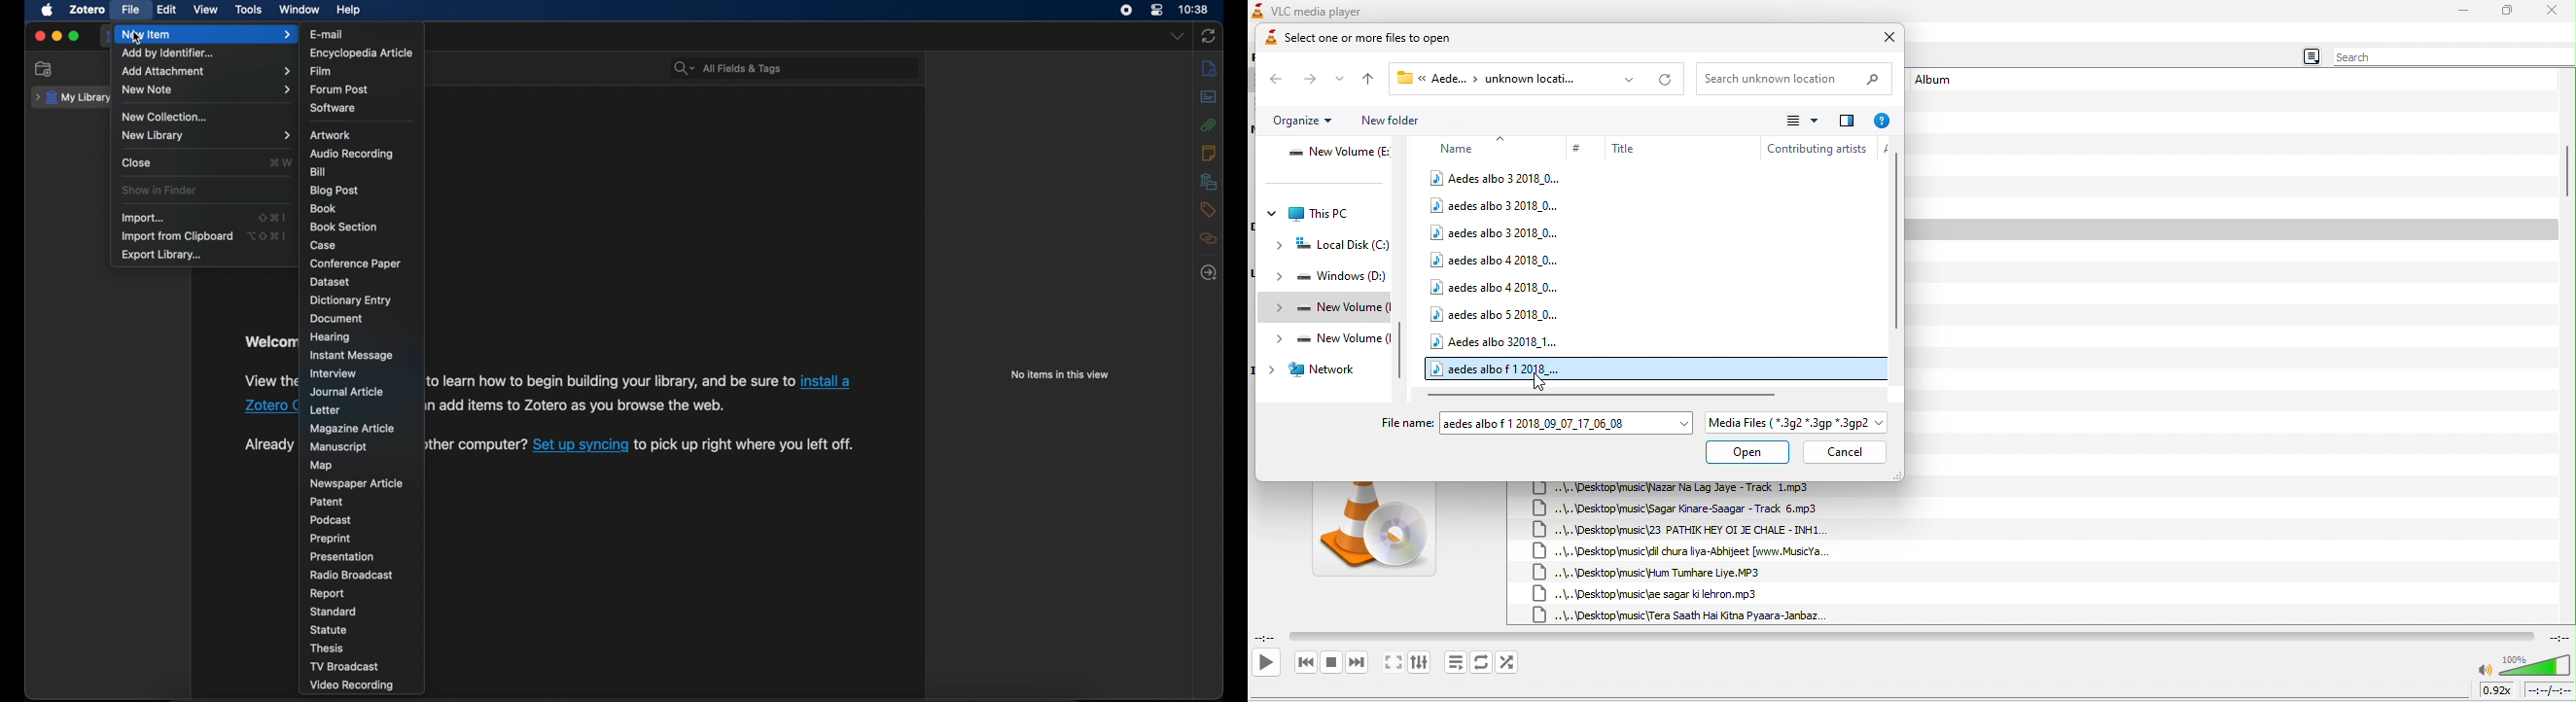 The width and height of the screenshot is (2576, 728). I want to click on preprint, so click(330, 538).